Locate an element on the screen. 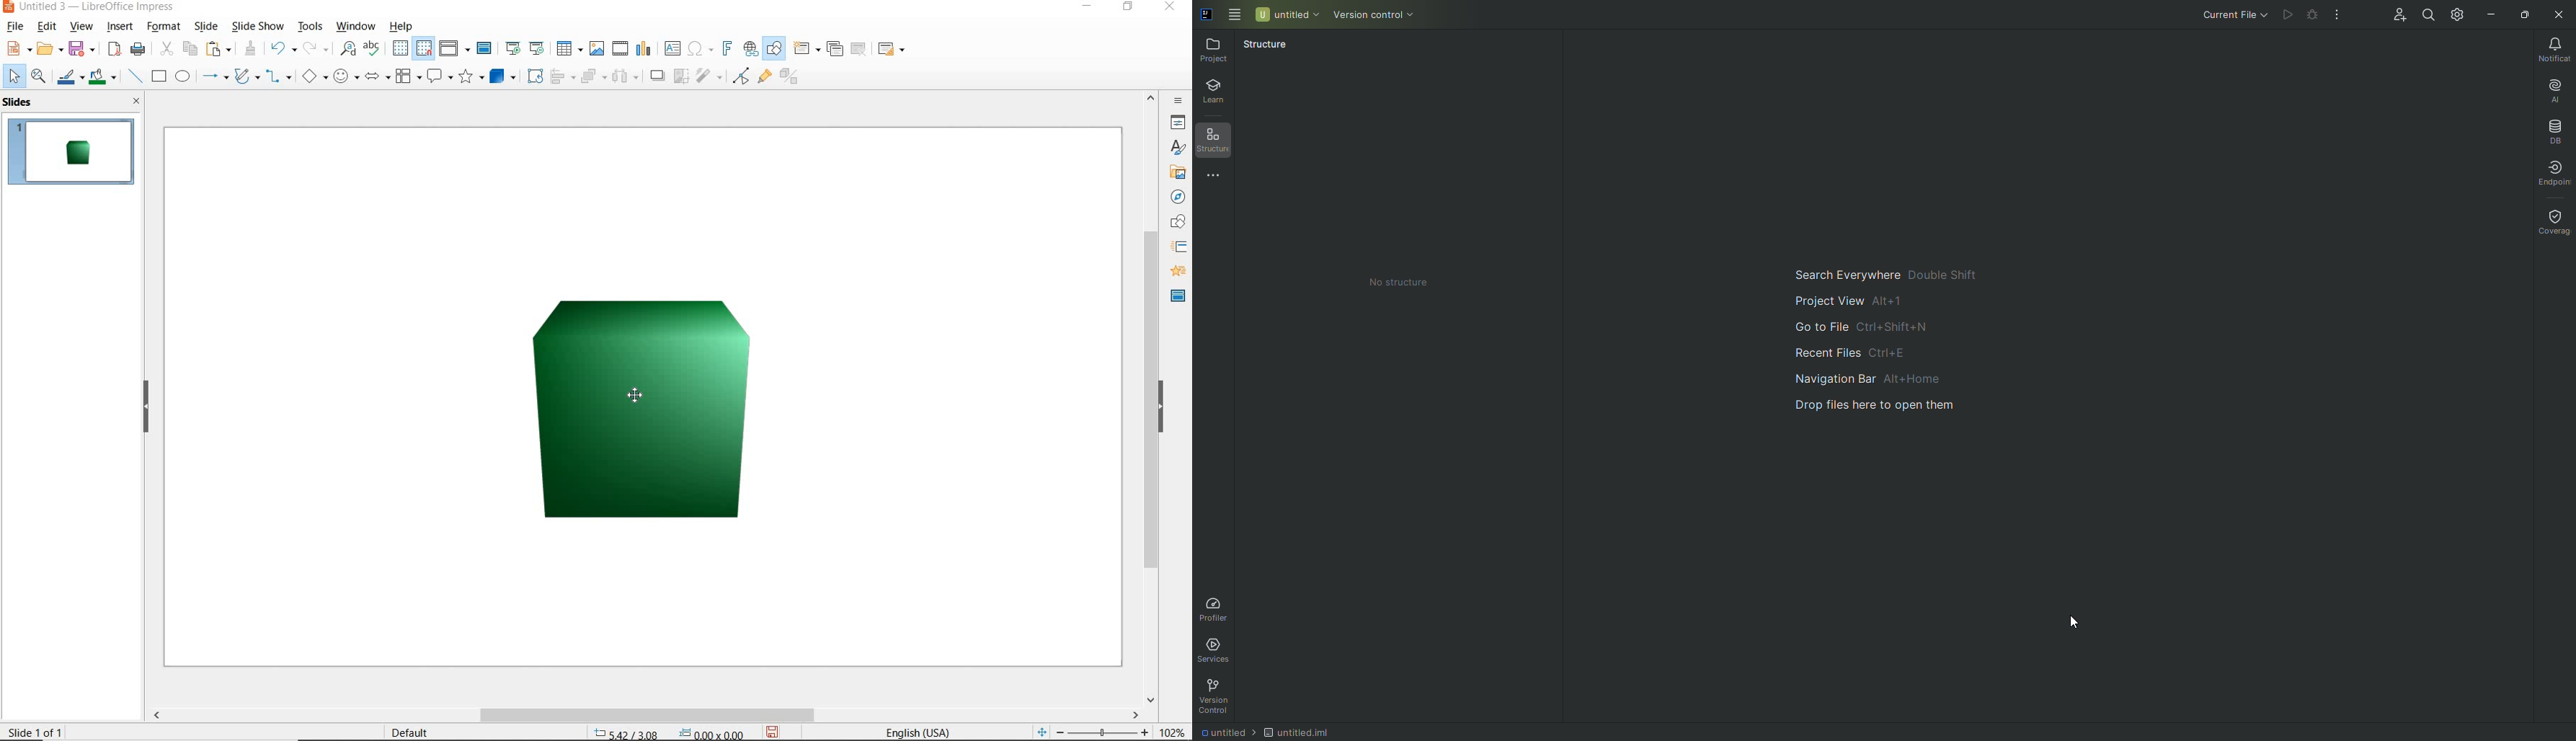  SCROLLBAR is located at coordinates (1152, 397).